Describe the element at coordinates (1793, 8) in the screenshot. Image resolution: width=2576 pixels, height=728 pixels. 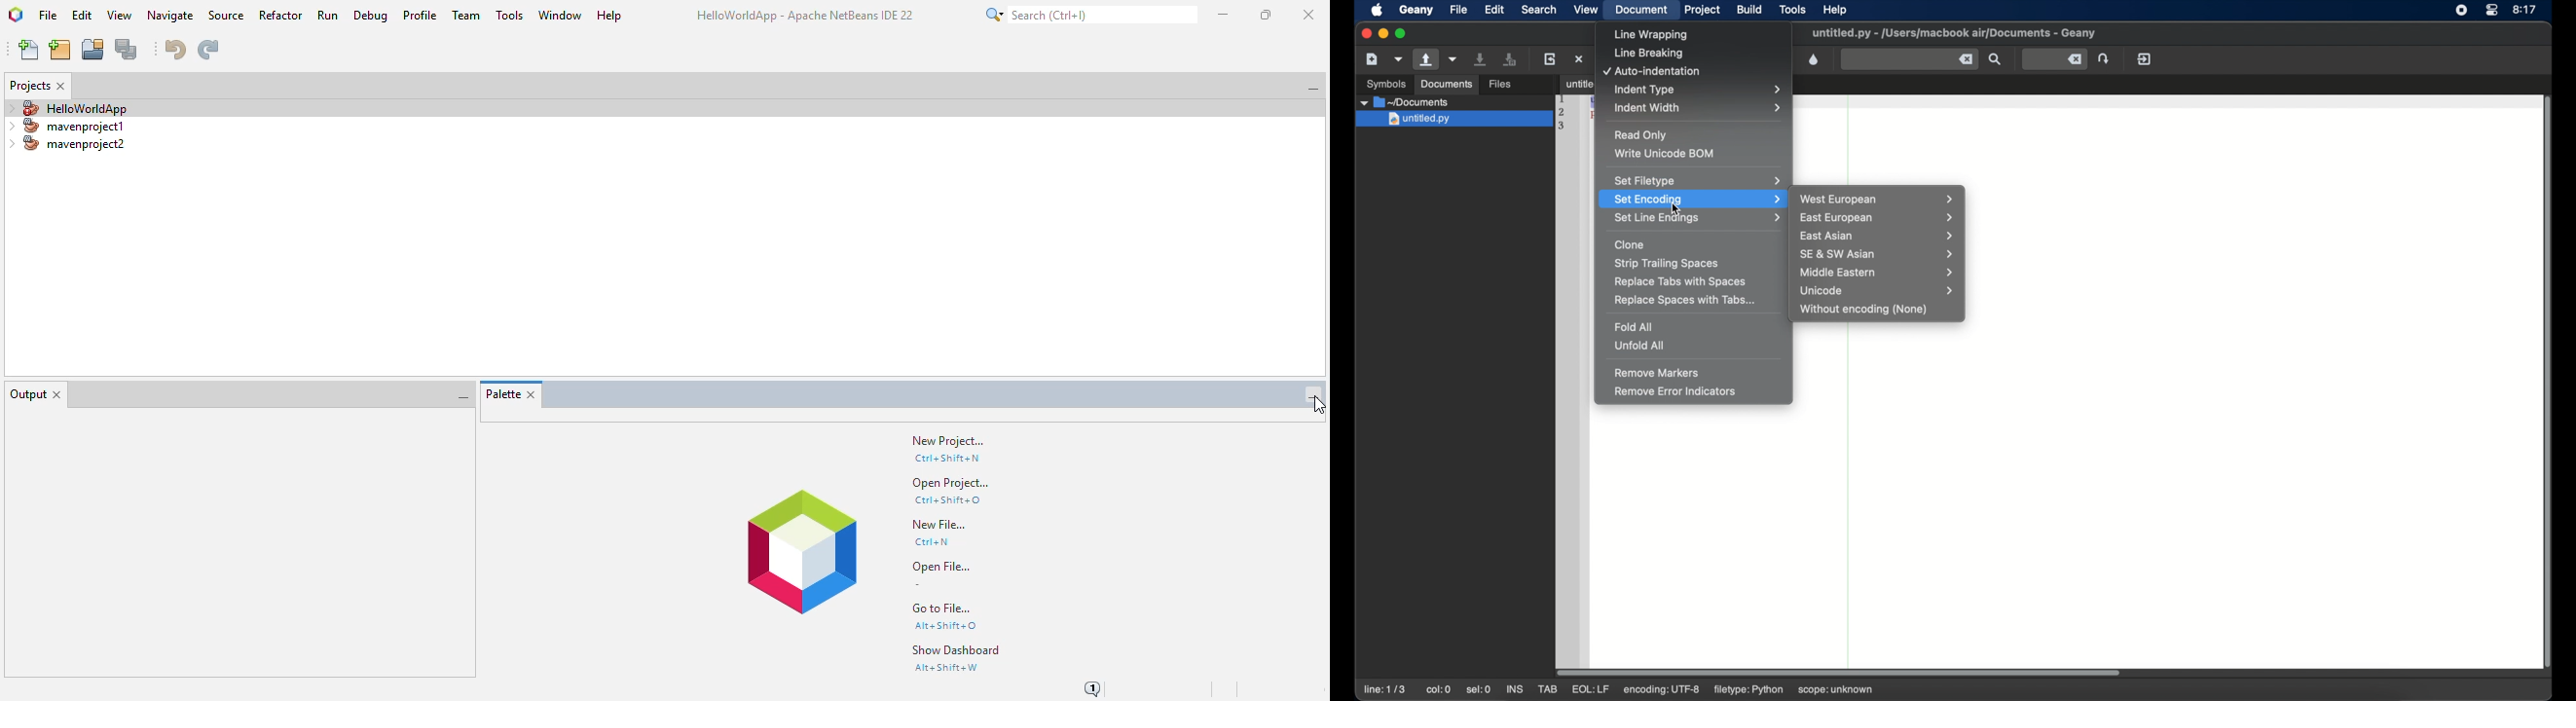
I see `tools` at that location.